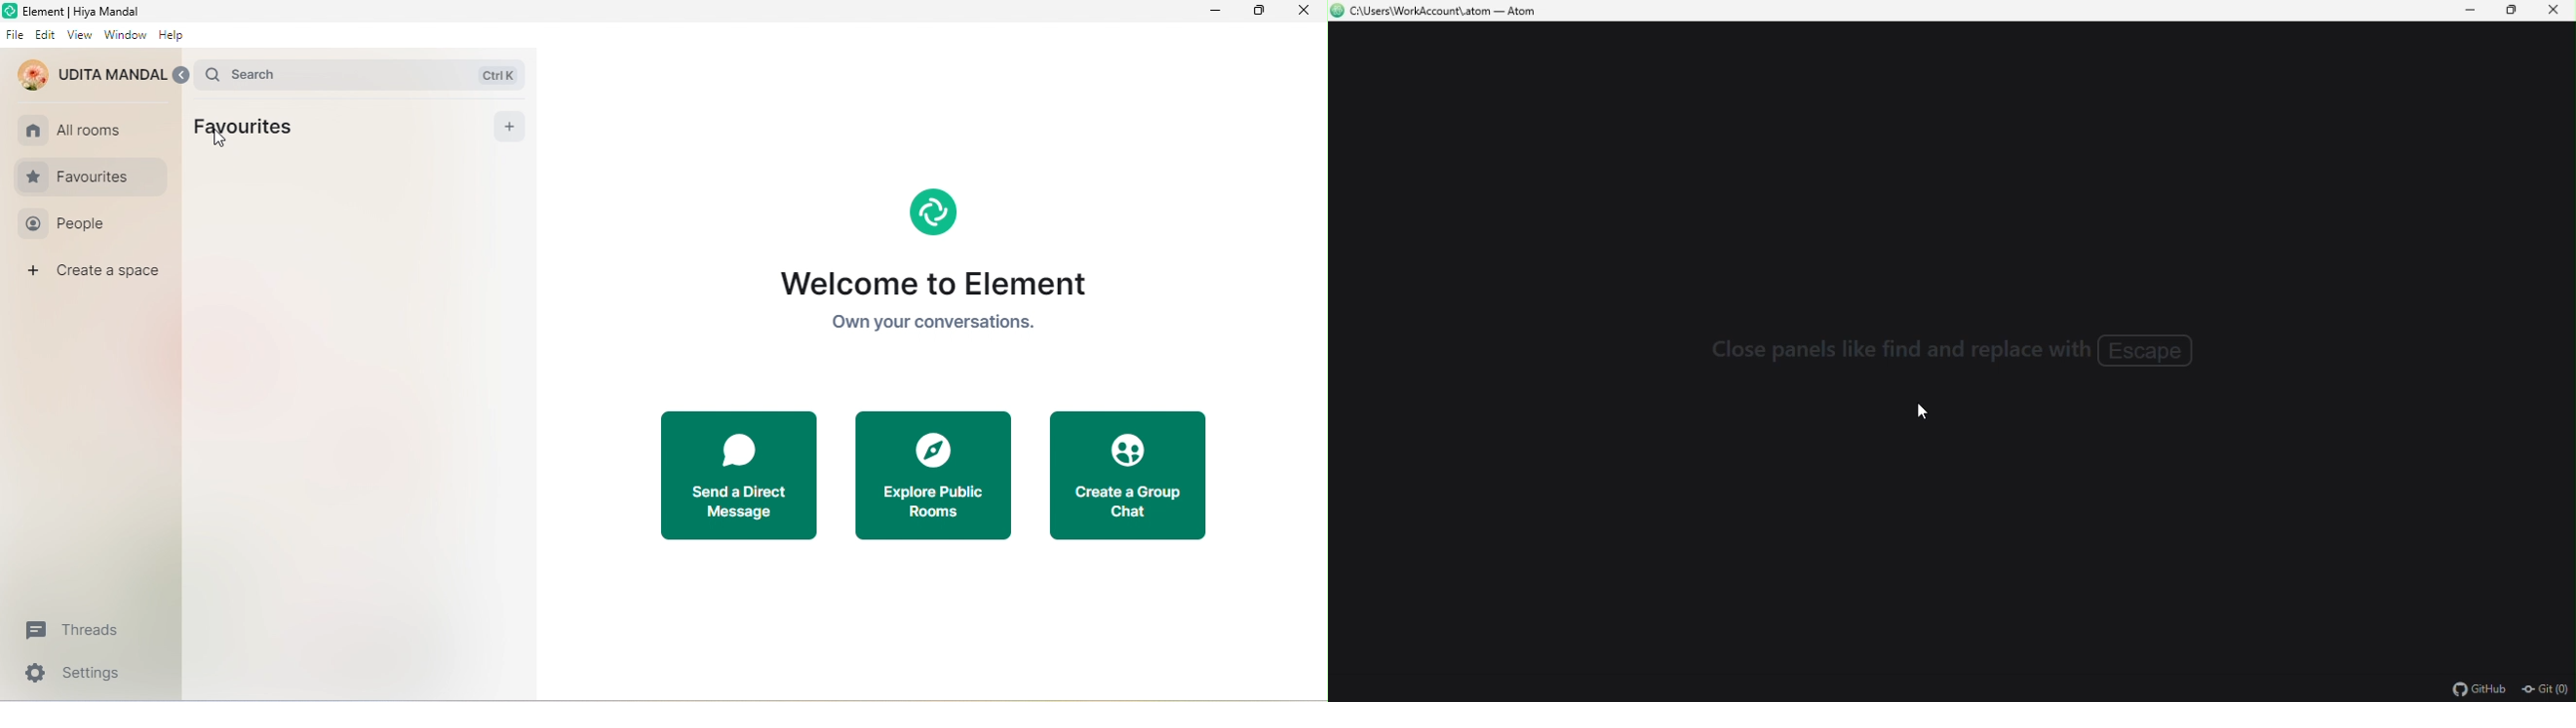 Image resolution: width=2576 pixels, height=728 pixels. I want to click on favourites, so click(90, 176).